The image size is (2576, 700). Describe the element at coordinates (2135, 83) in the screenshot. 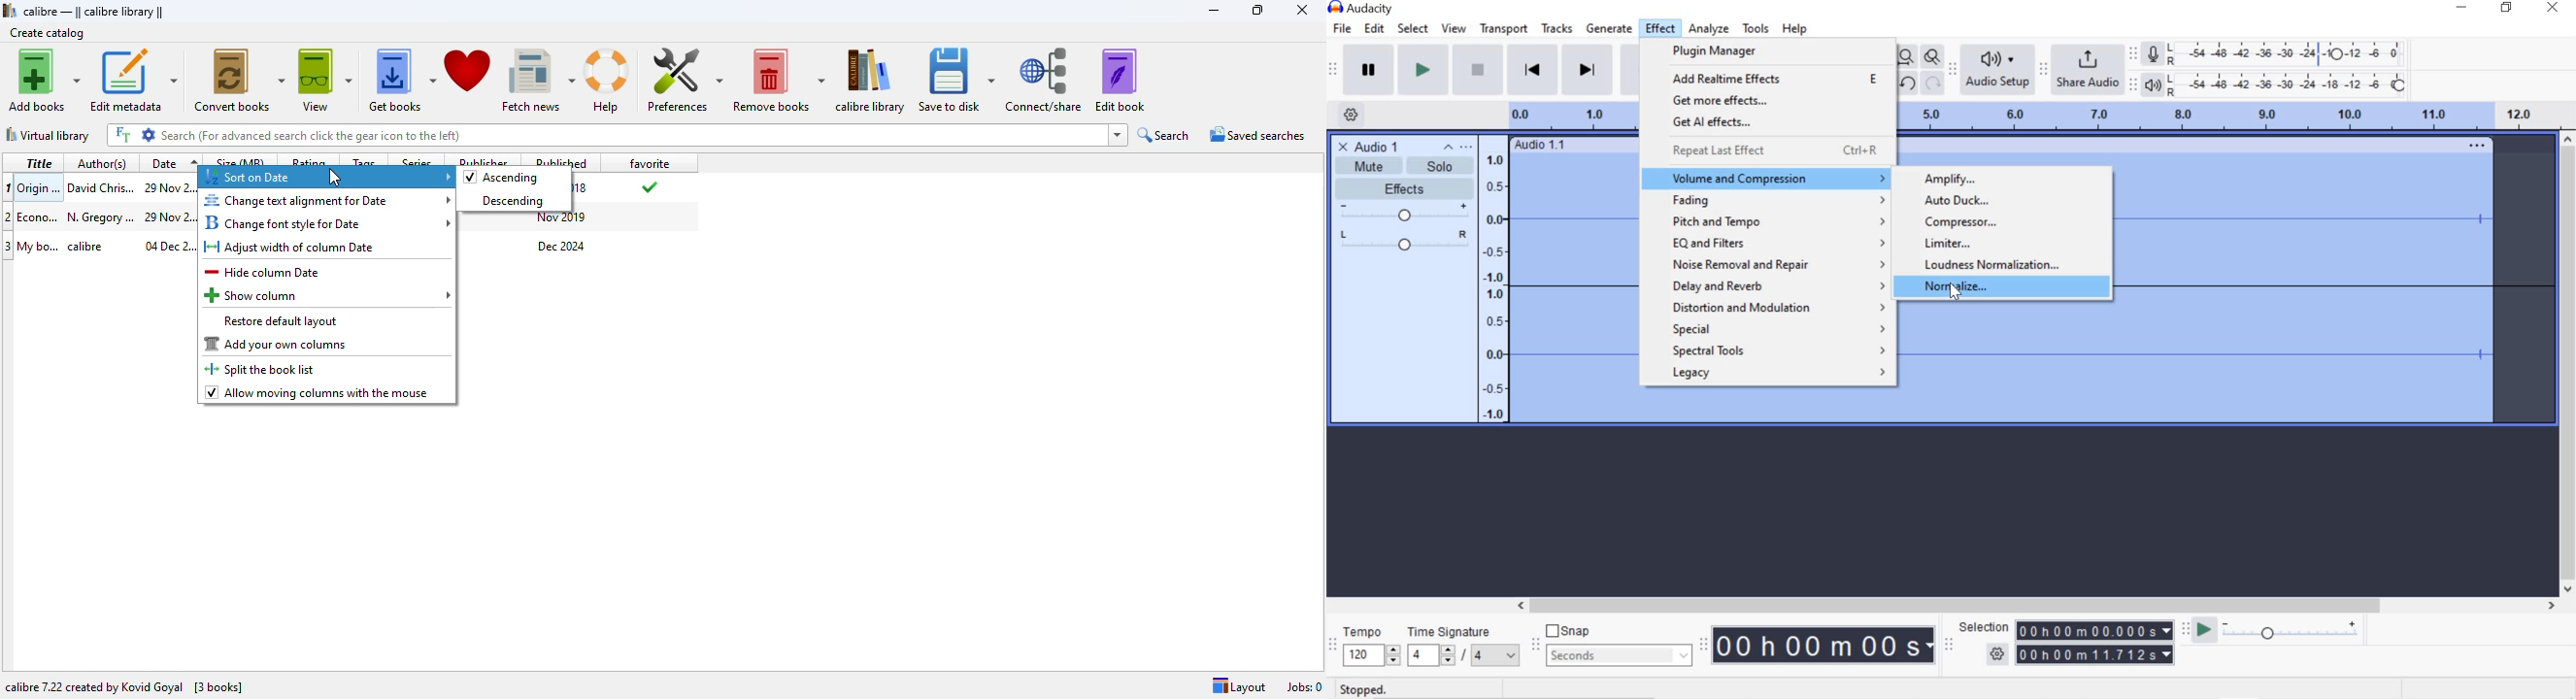

I see `Playback meter toolbar` at that location.